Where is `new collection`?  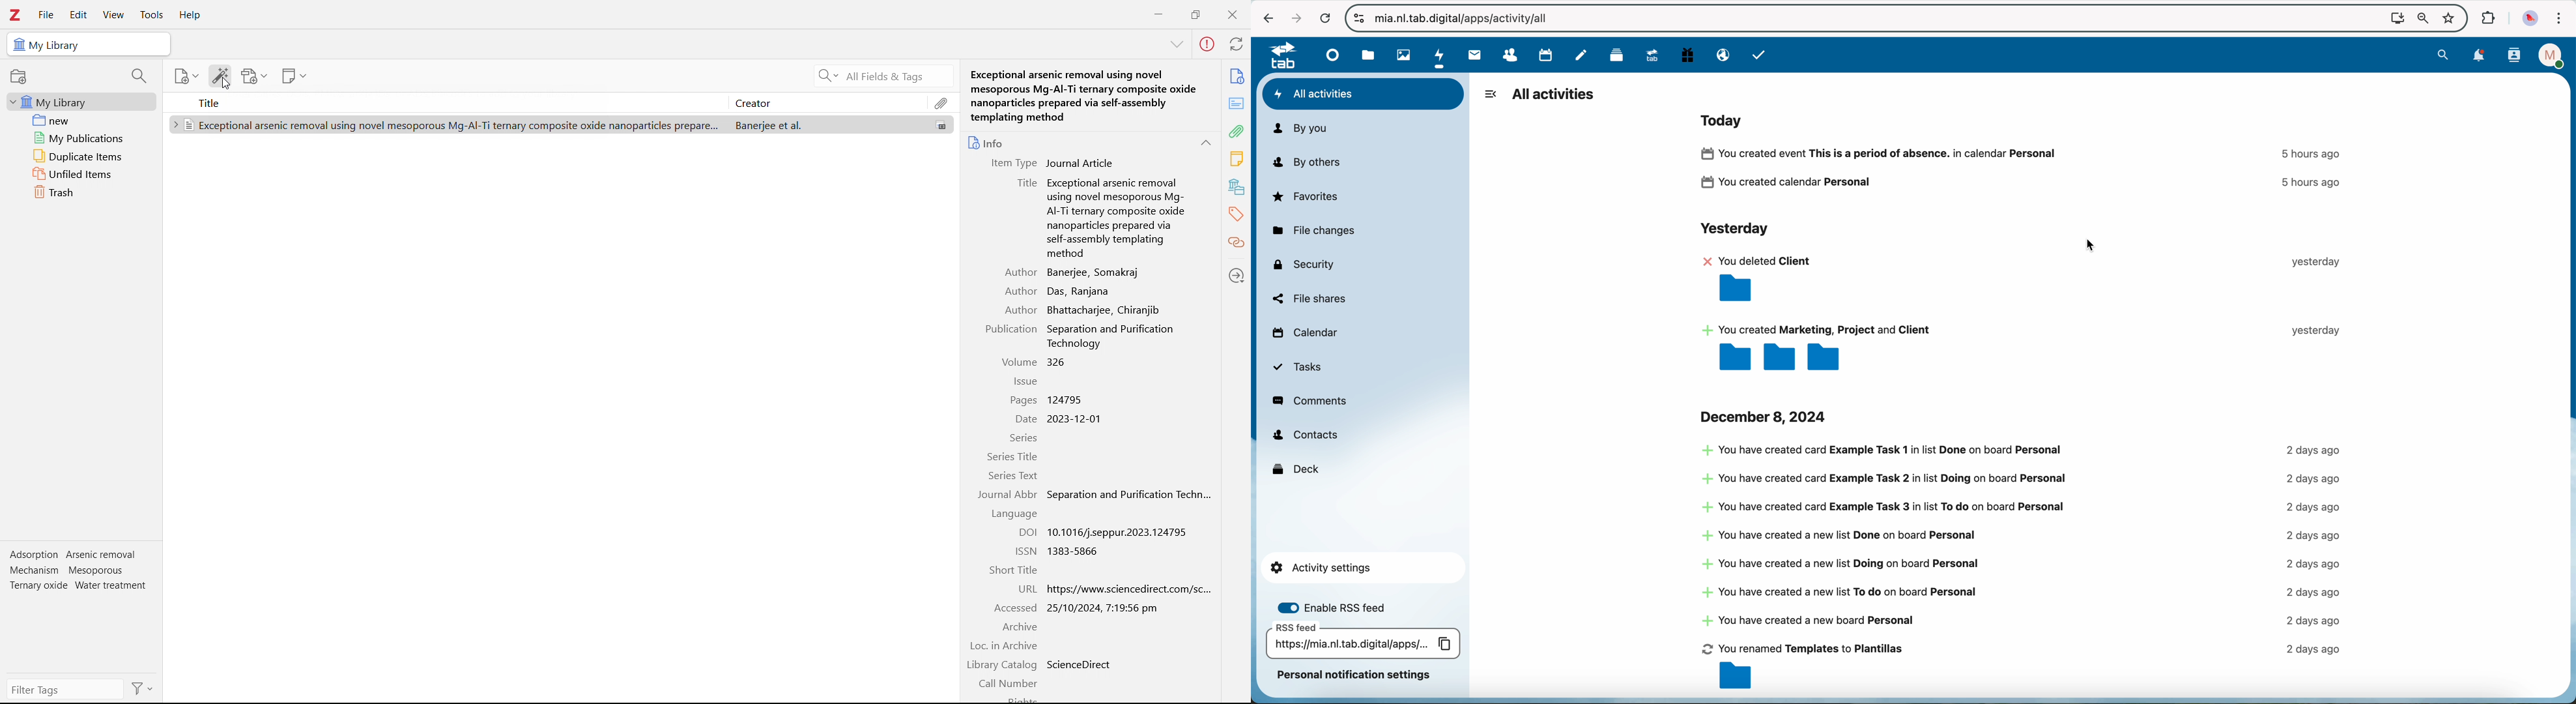 new collection is located at coordinates (18, 76).